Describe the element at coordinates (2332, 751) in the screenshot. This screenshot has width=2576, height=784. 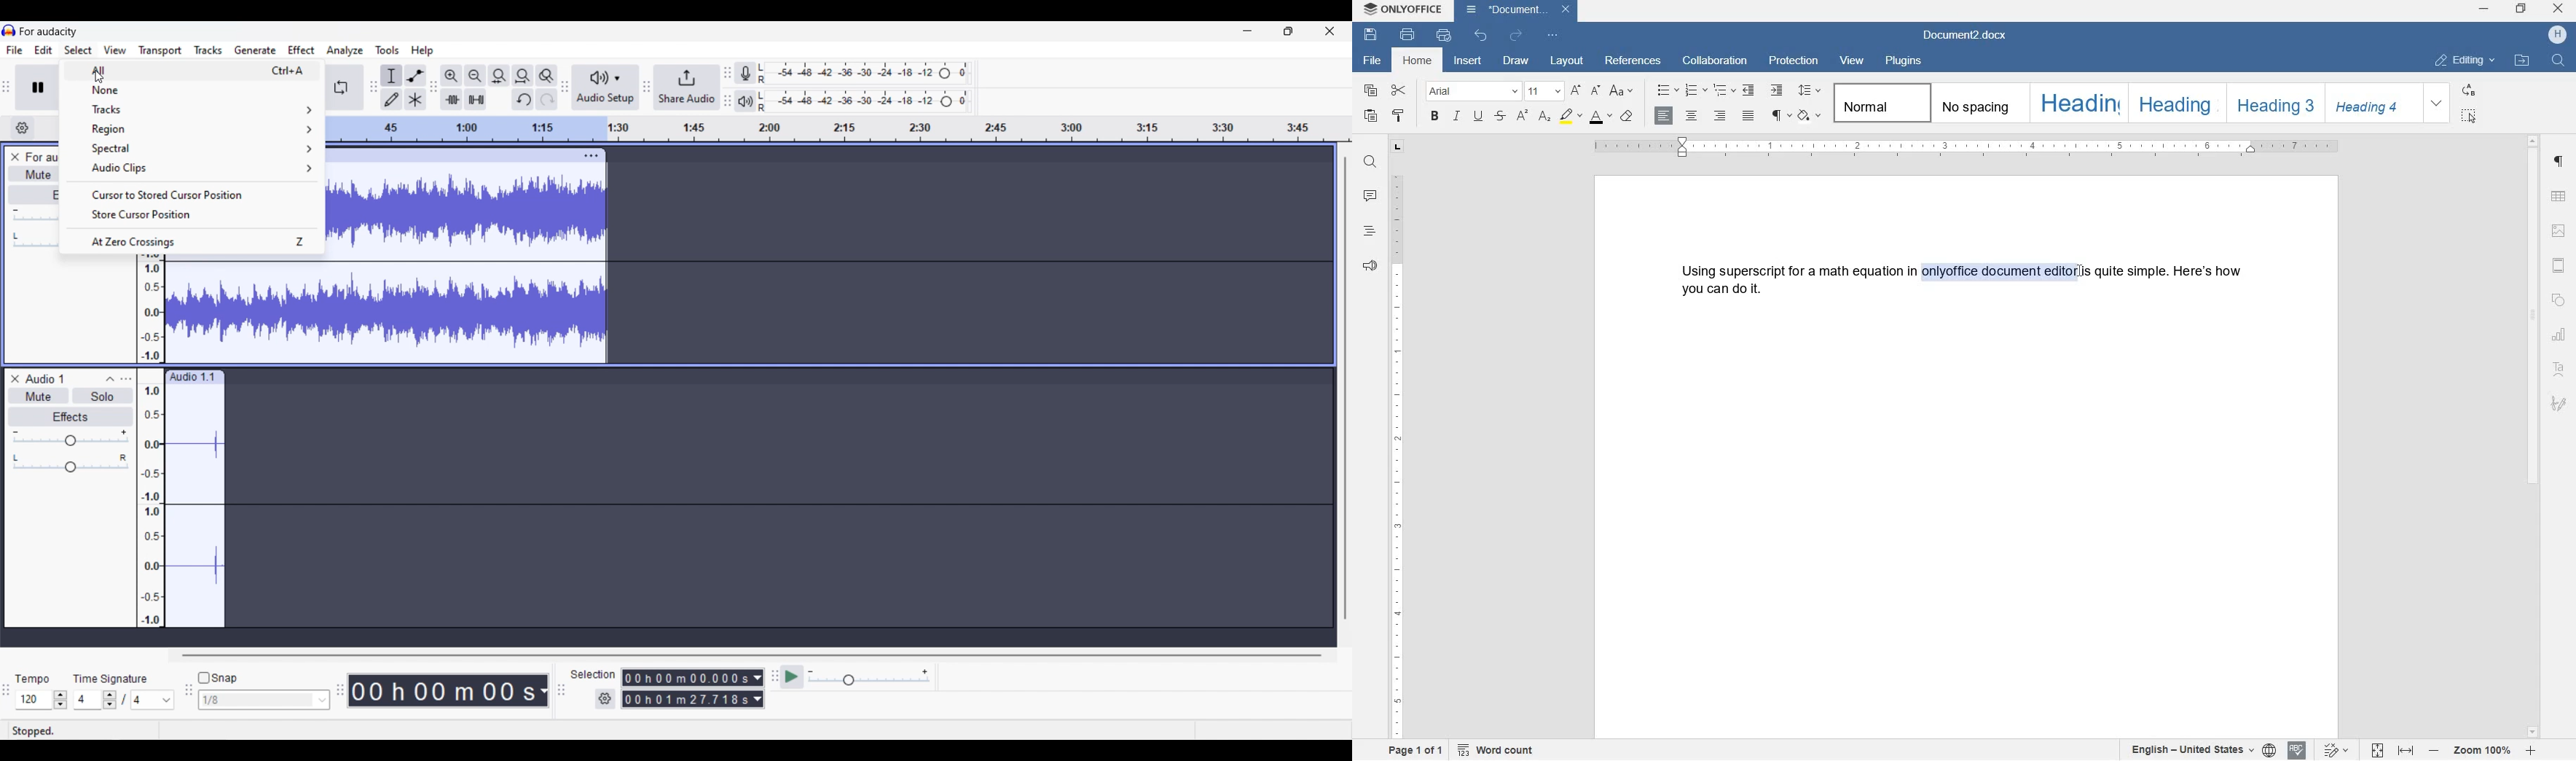
I see `track changes` at that location.